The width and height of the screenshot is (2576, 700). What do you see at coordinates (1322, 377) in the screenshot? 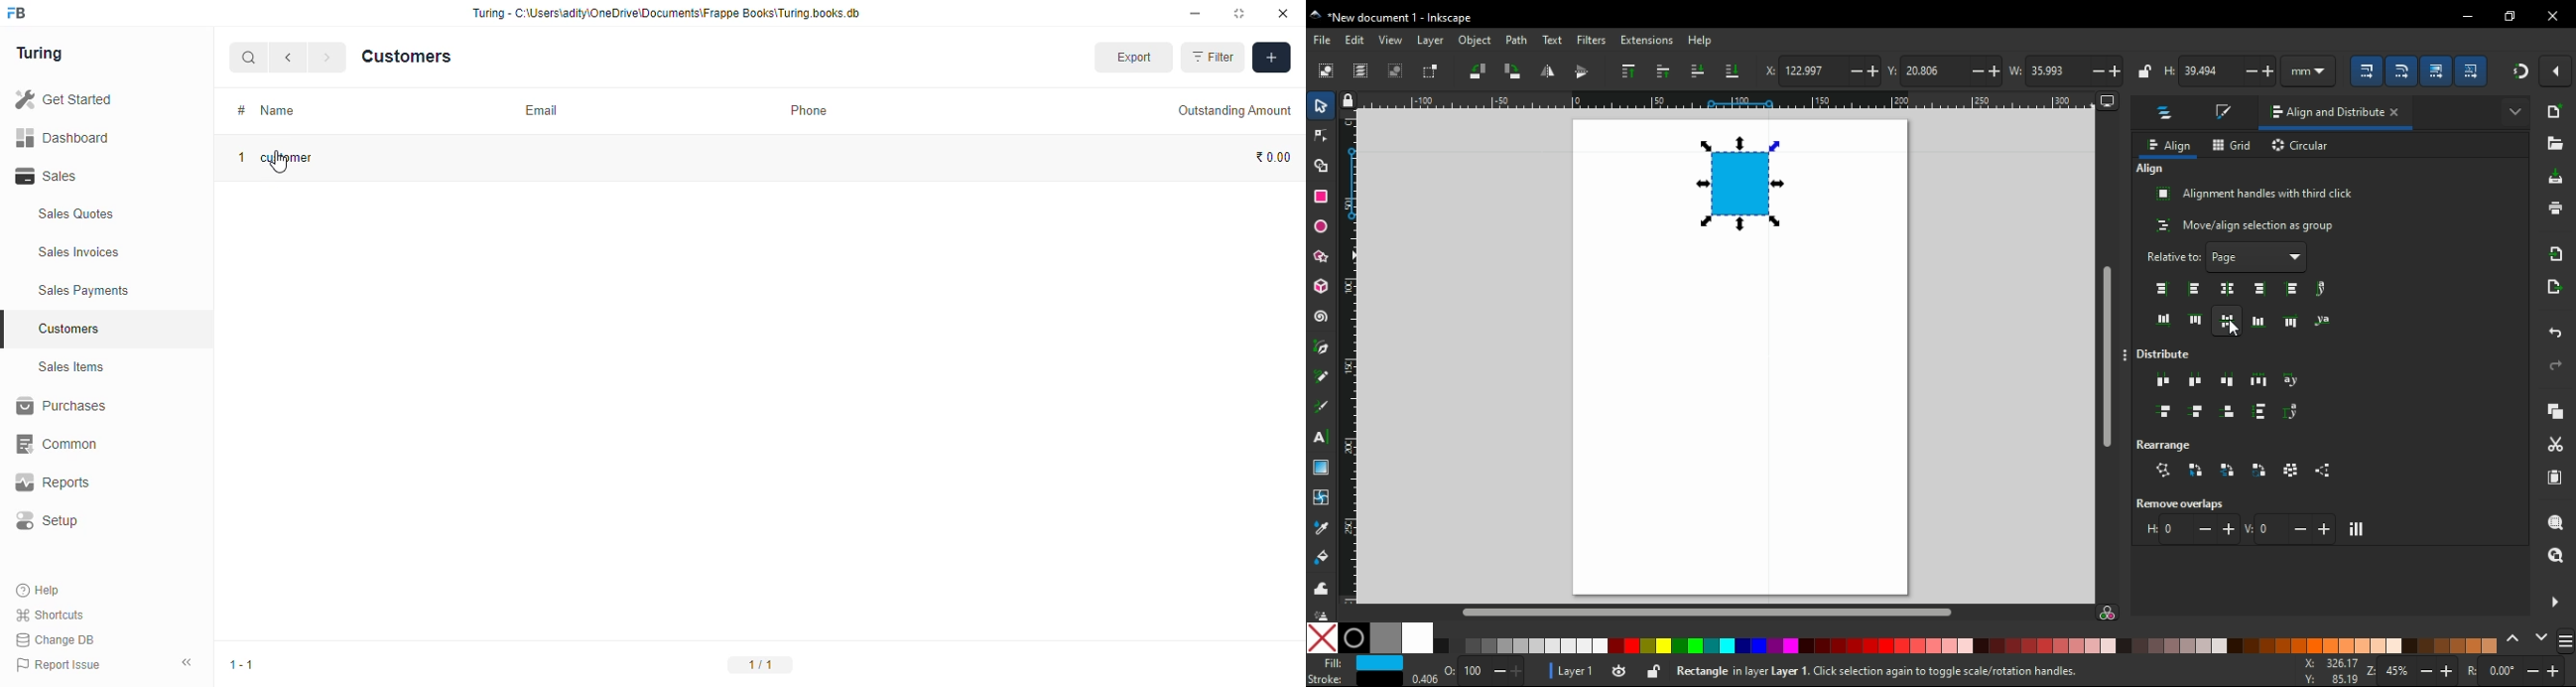
I see `pencil tool` at bounding box center [1322, 377].